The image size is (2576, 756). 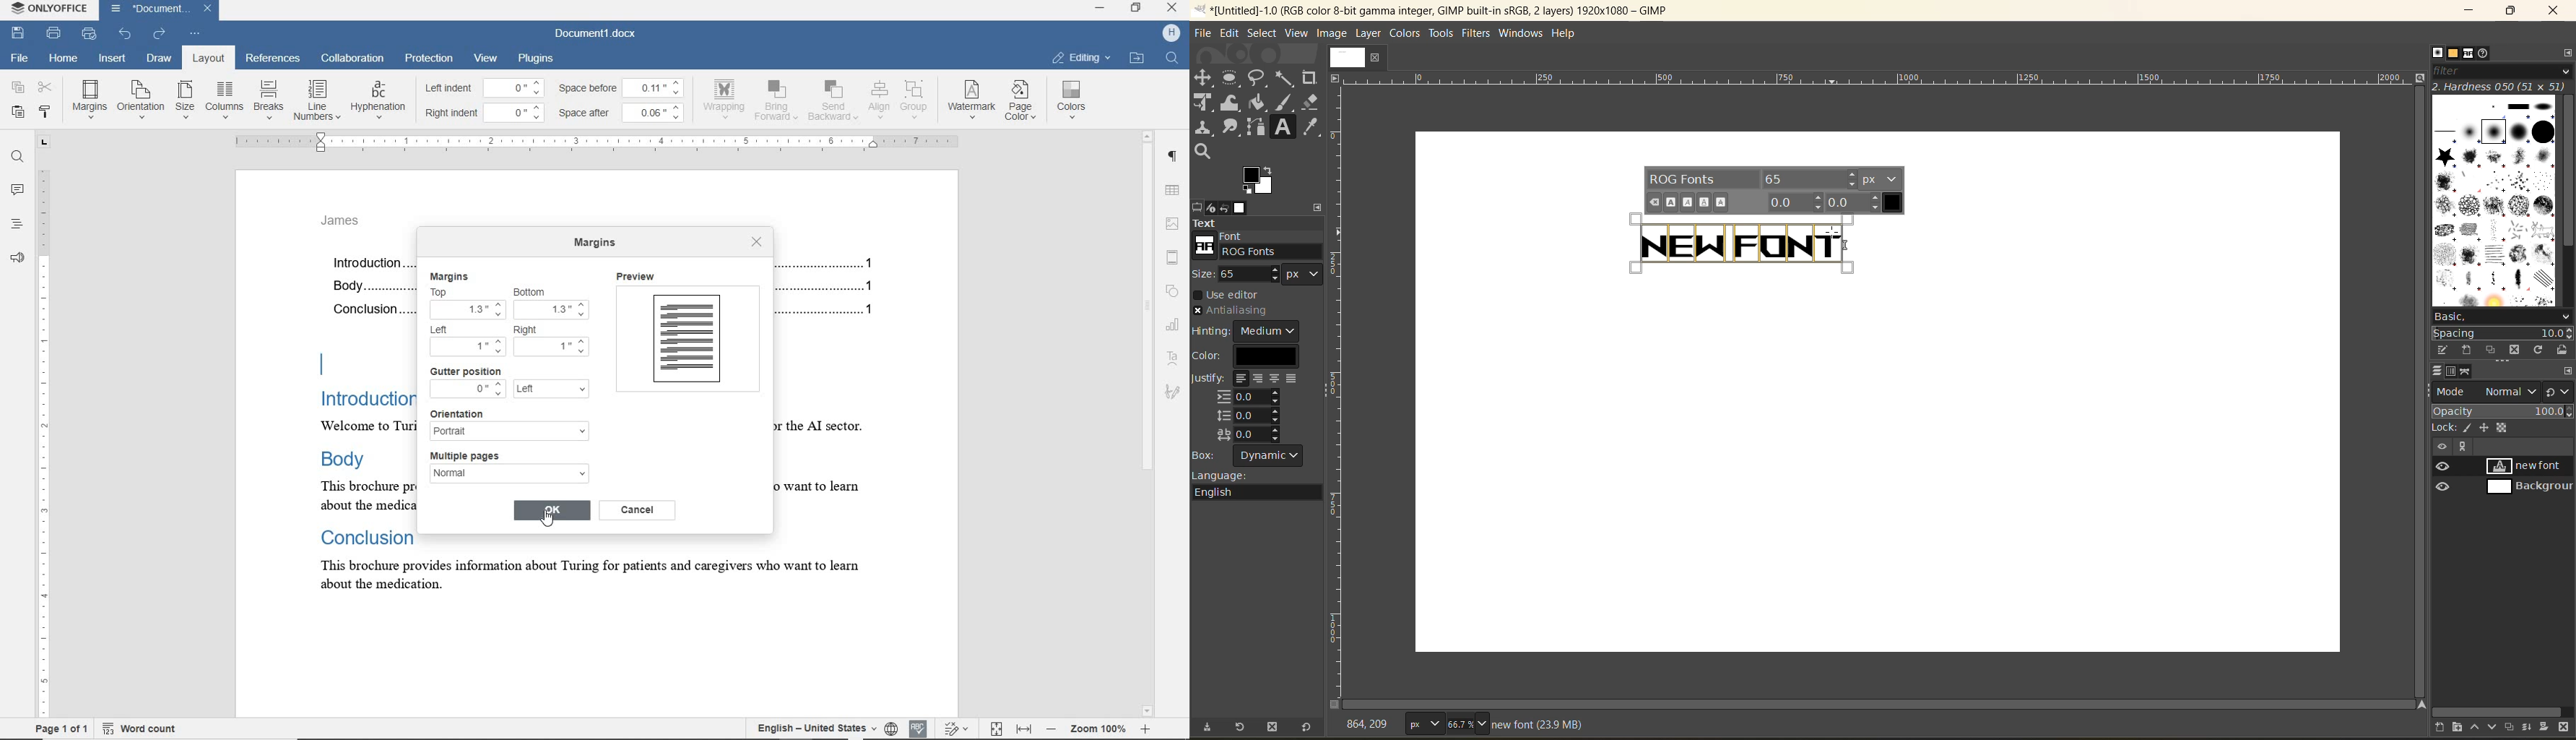 What do you see at coordinates (1343, 57) in the screenshot?
I see `image` at bounding box center [1343, 57].